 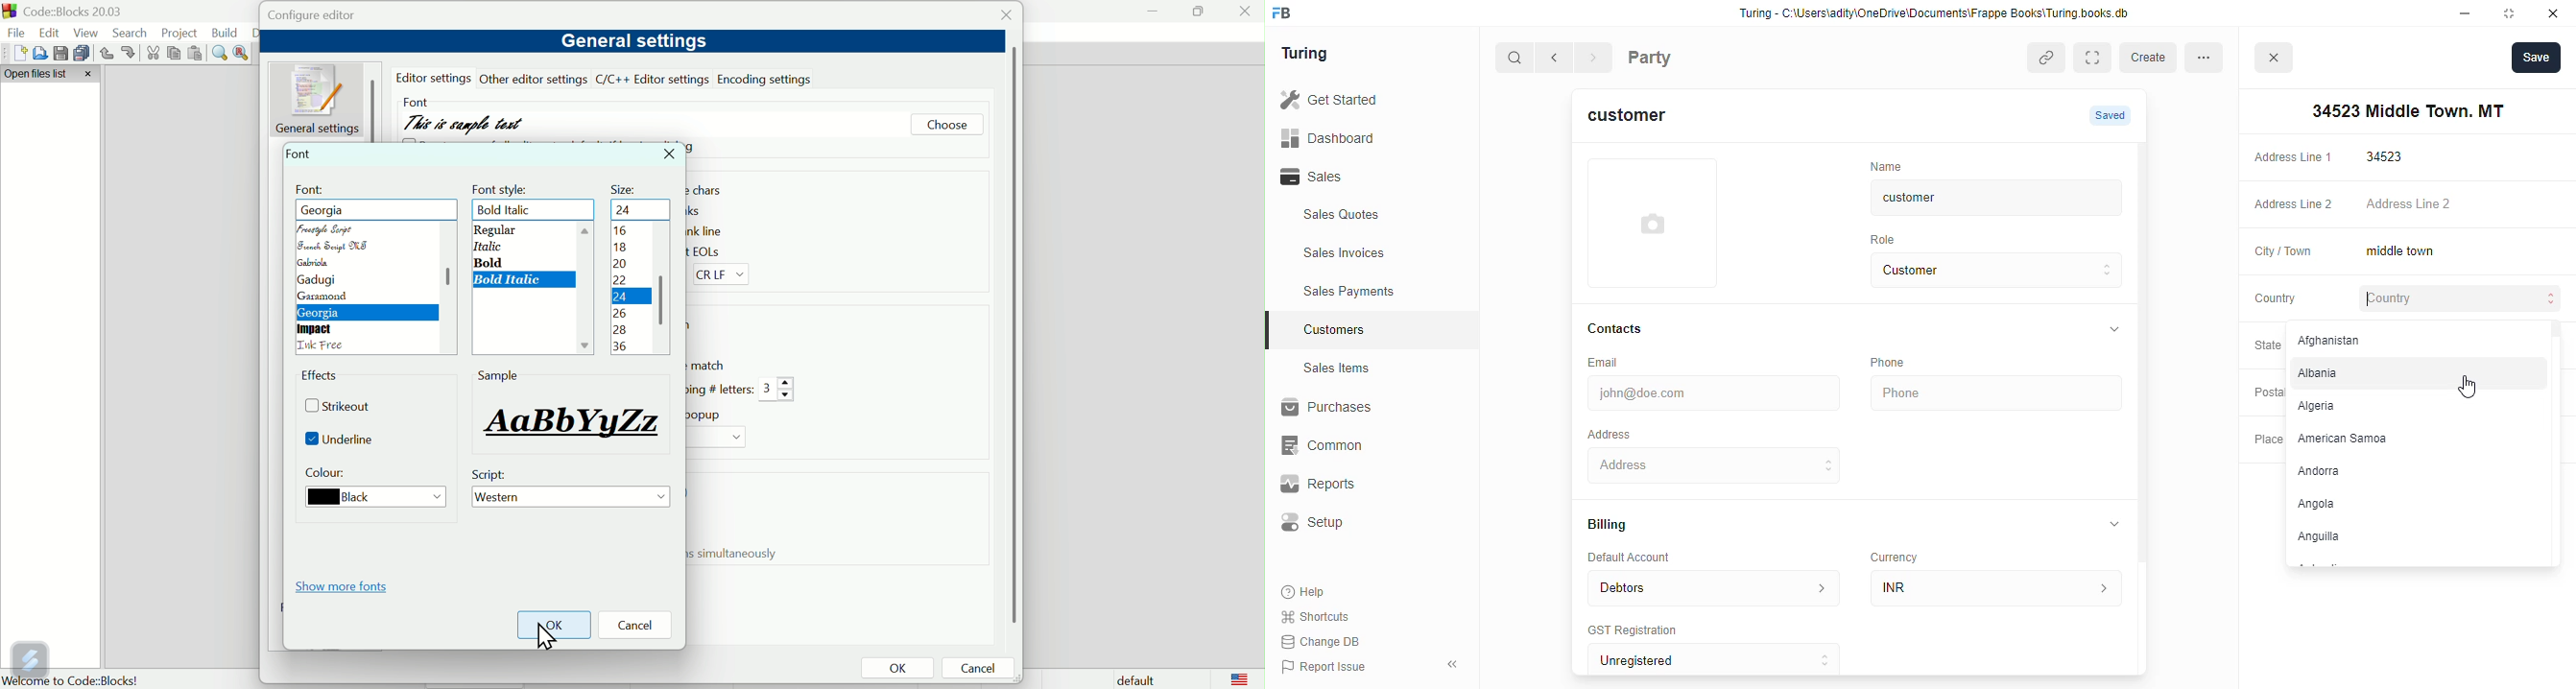 What do you see at coordinates (1644, 557) in the screenshot?
I see `Default Account` at bounding box center [1644, 557].